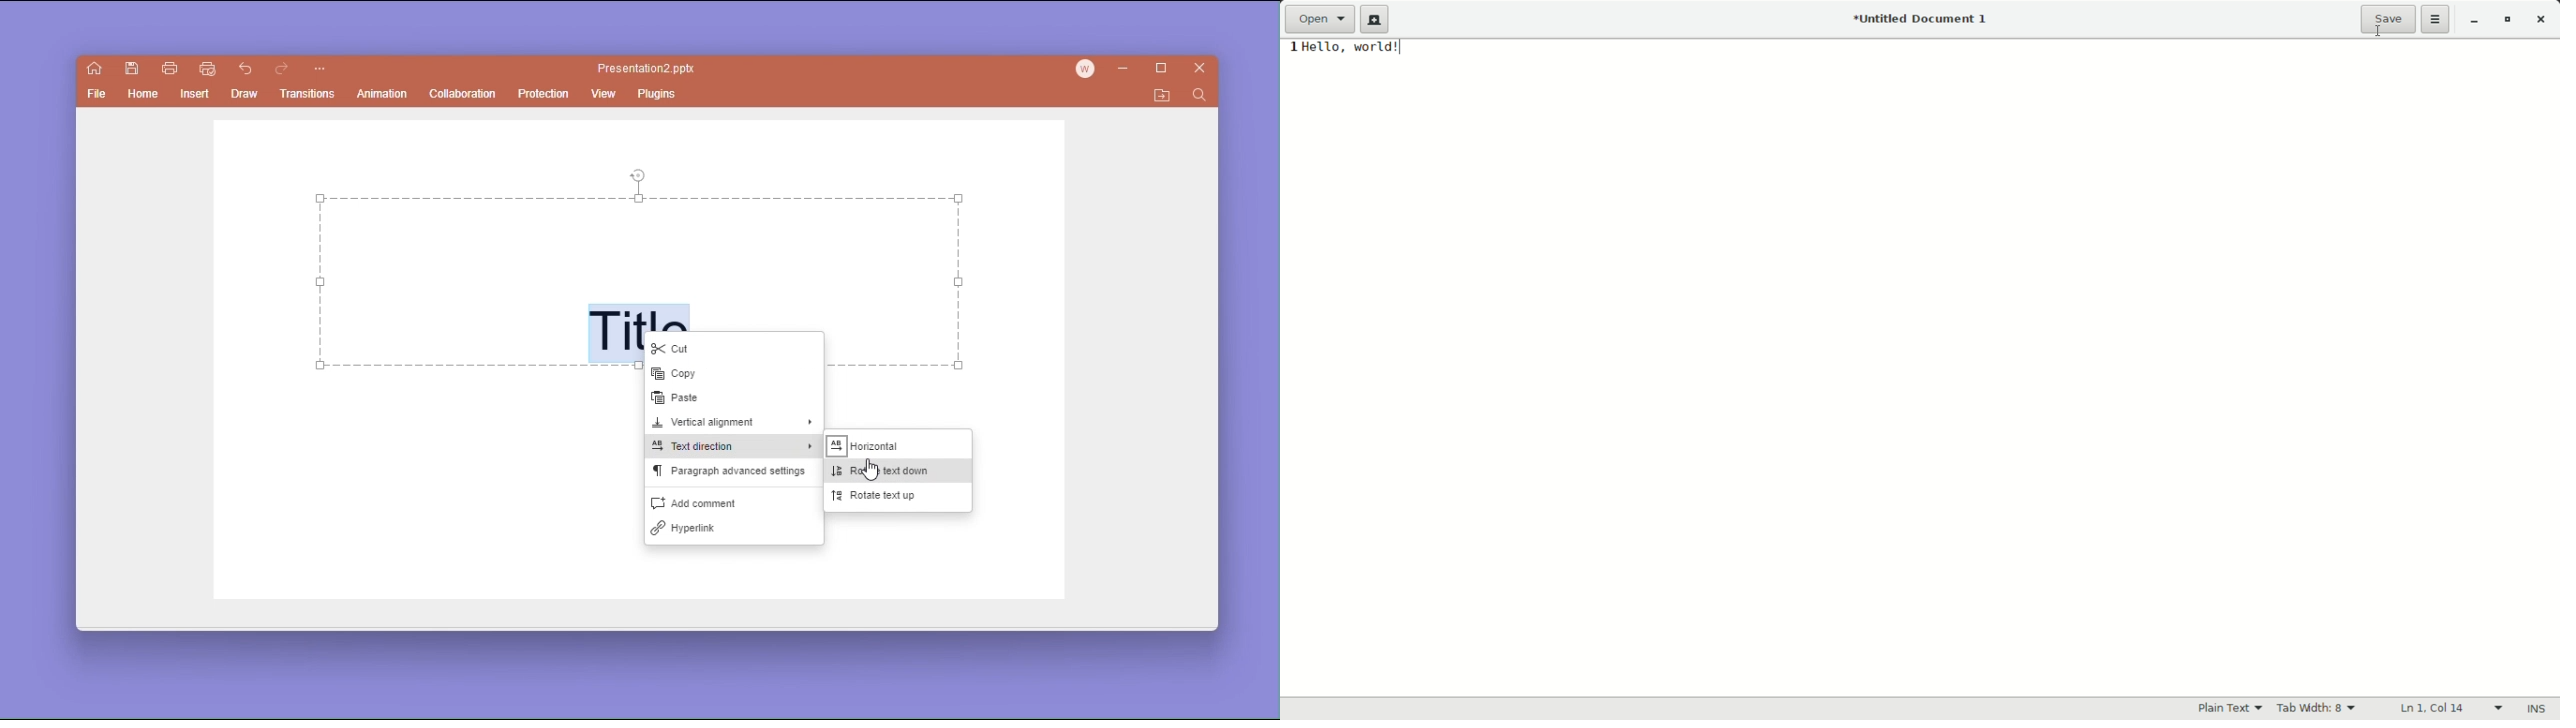 The height and width of the screenshot is (728, 2576). Describe the element at coordinates (891, 447) in the screenshot. I see `horizontal` at that location.